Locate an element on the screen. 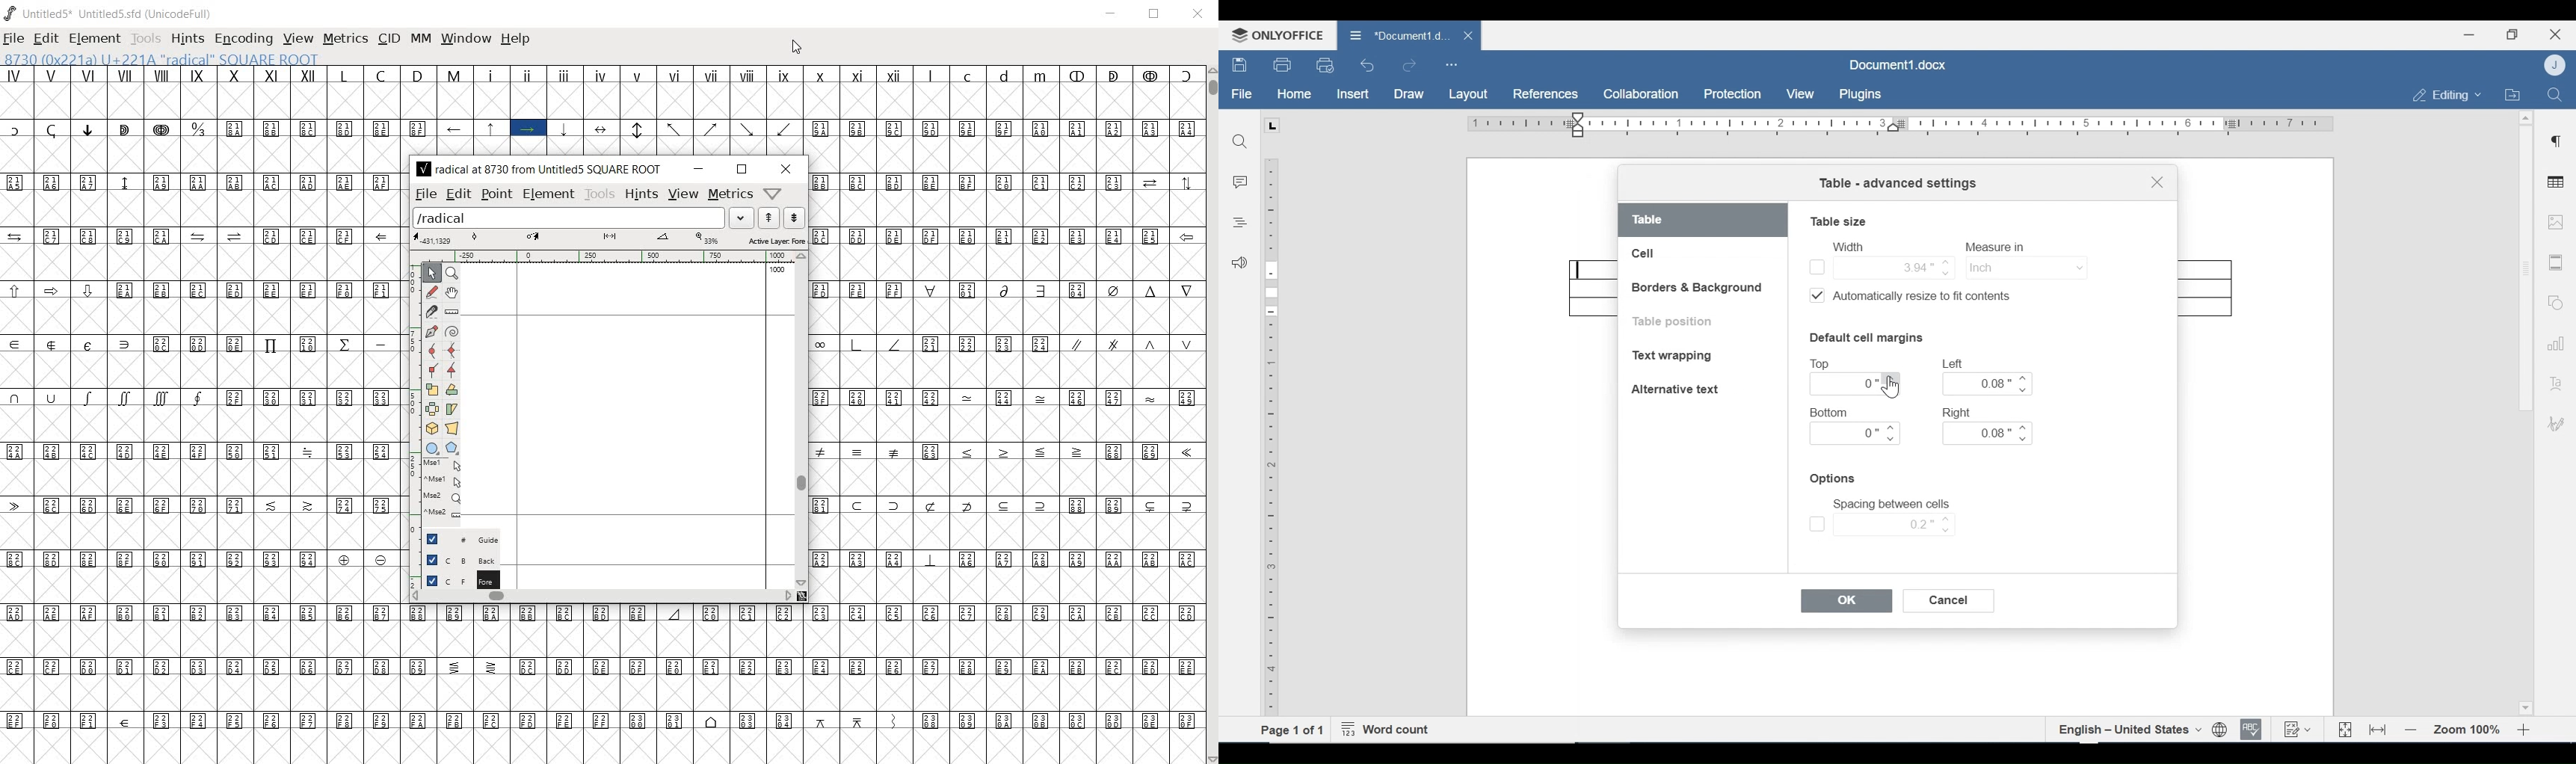 Image resolution: width=2576 pixels, height=784 pixels. Spell checking is located at coordinates (2252, 729).